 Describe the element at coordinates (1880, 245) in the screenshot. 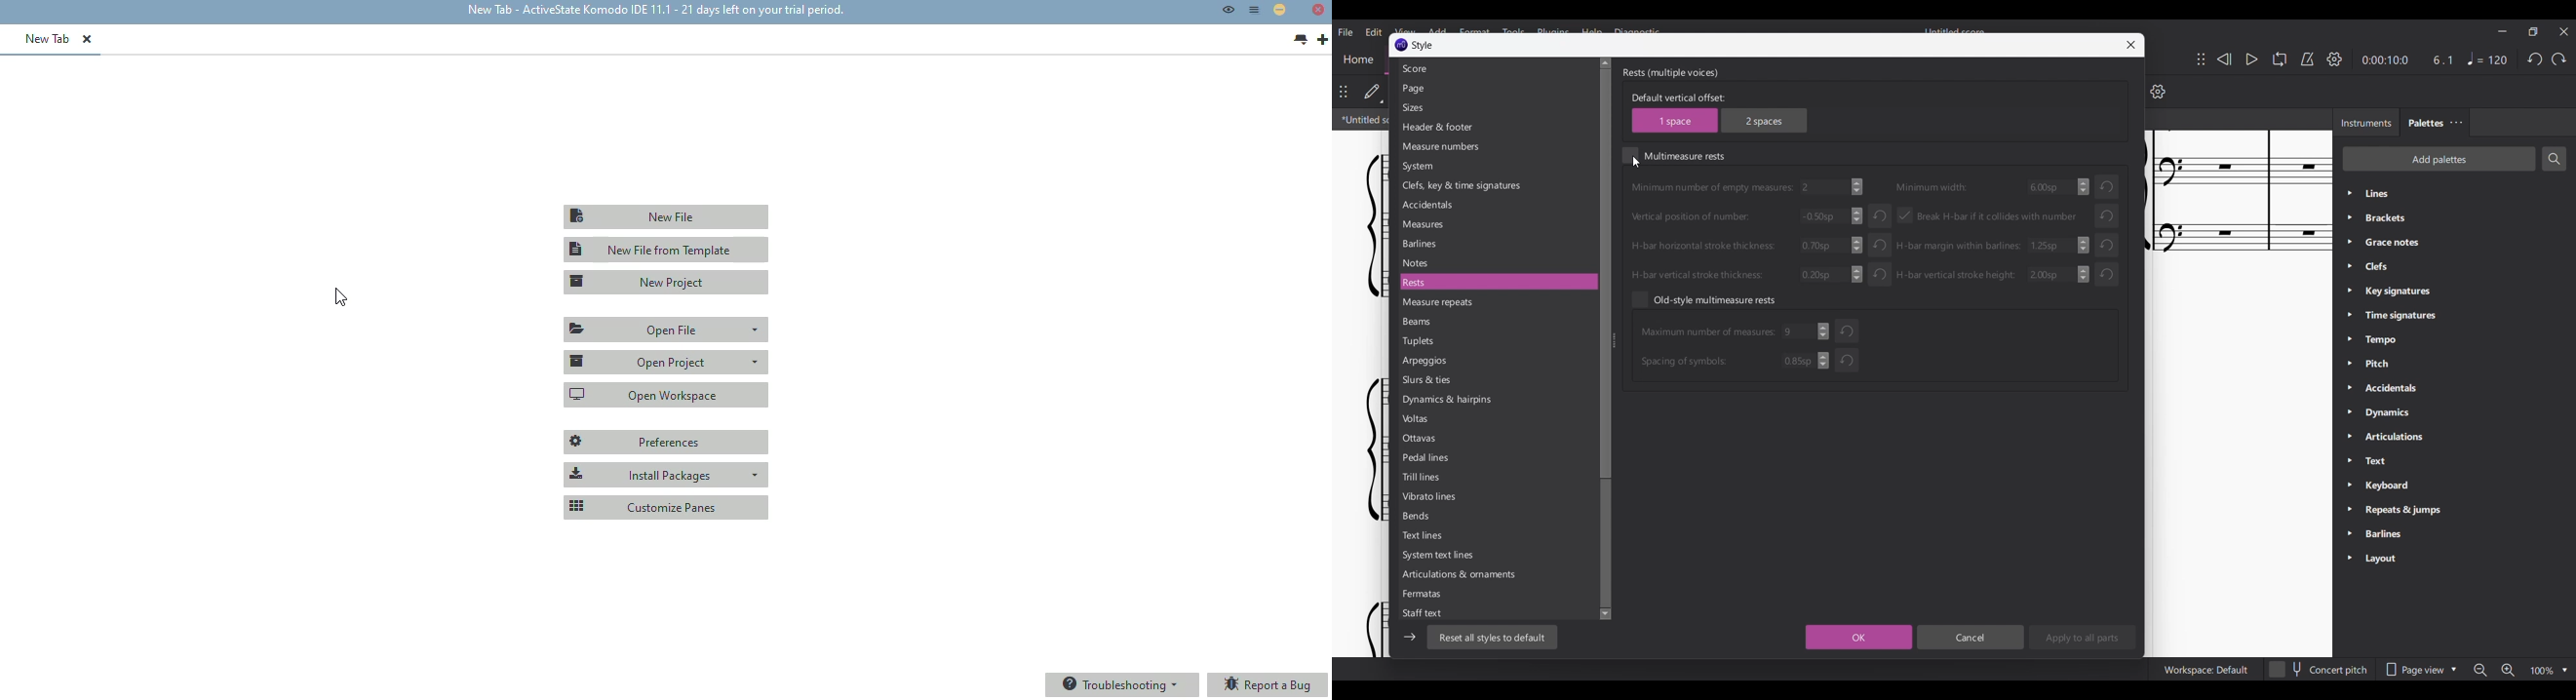

I see `Undo respective inputs made` at that location.